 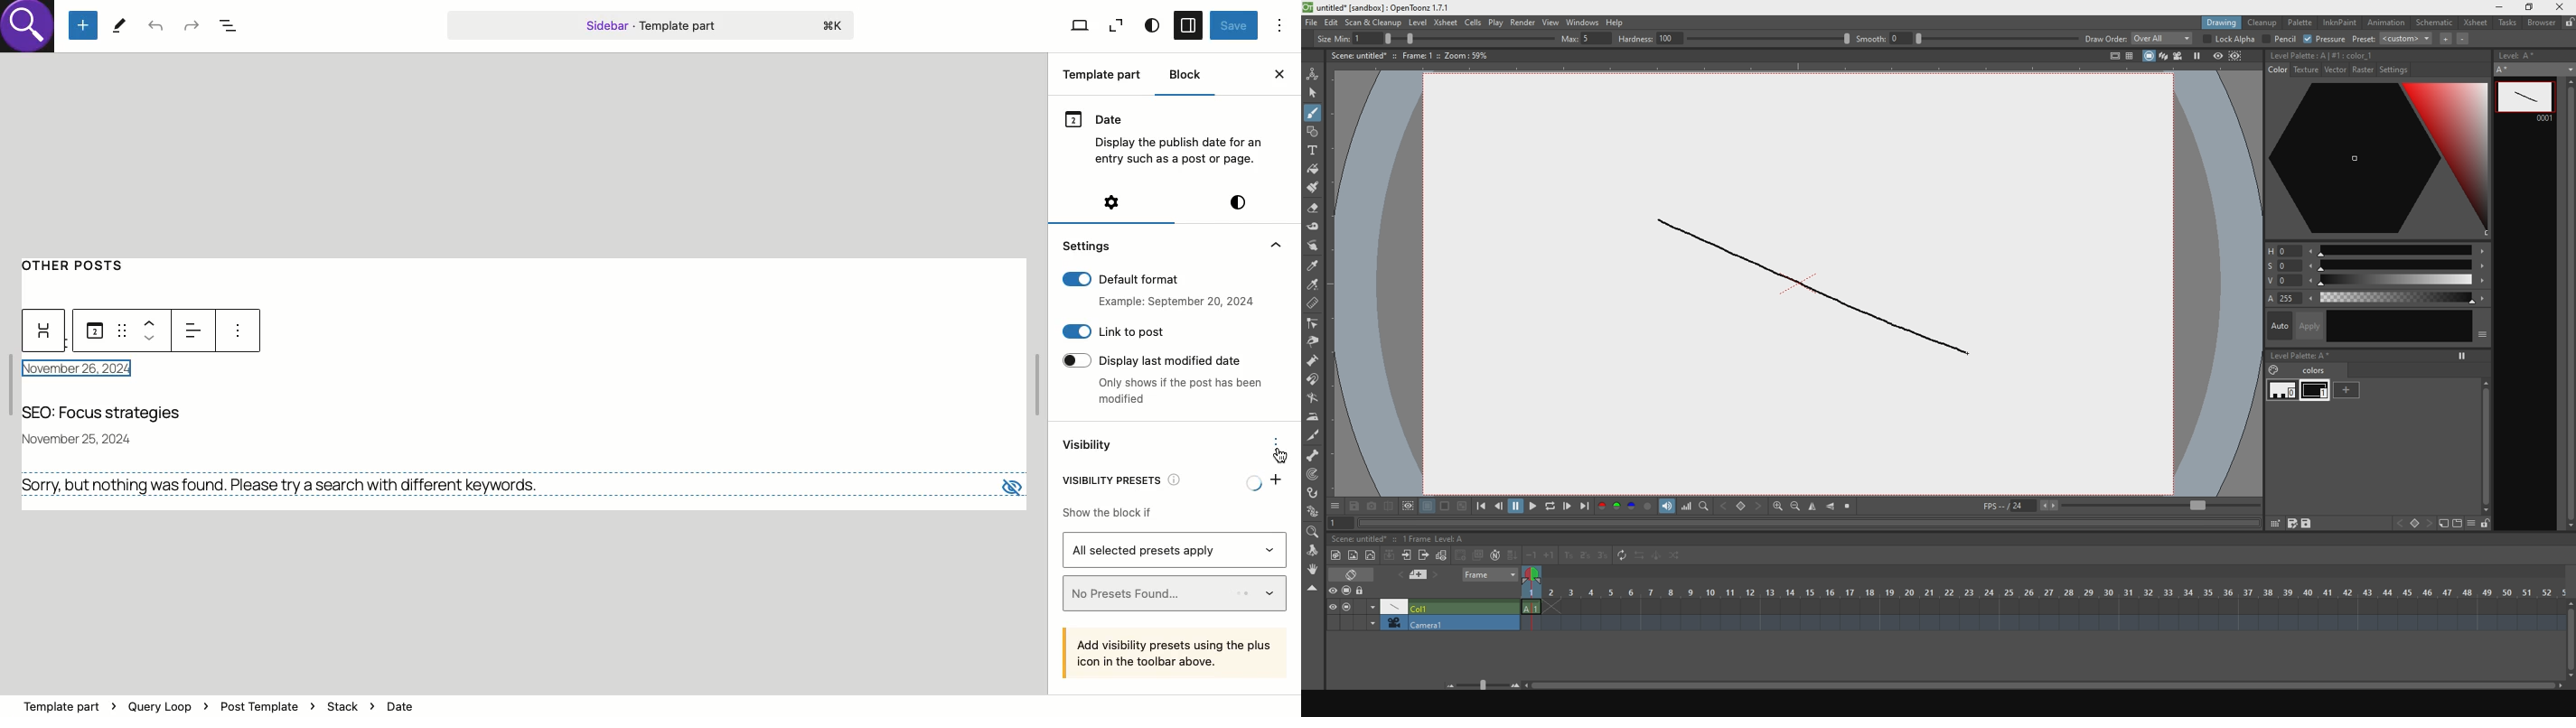 What do you see at coordinates (2229, 39) in the screenshot?
I see `lock alpha` at bounding box center [2229, 39].